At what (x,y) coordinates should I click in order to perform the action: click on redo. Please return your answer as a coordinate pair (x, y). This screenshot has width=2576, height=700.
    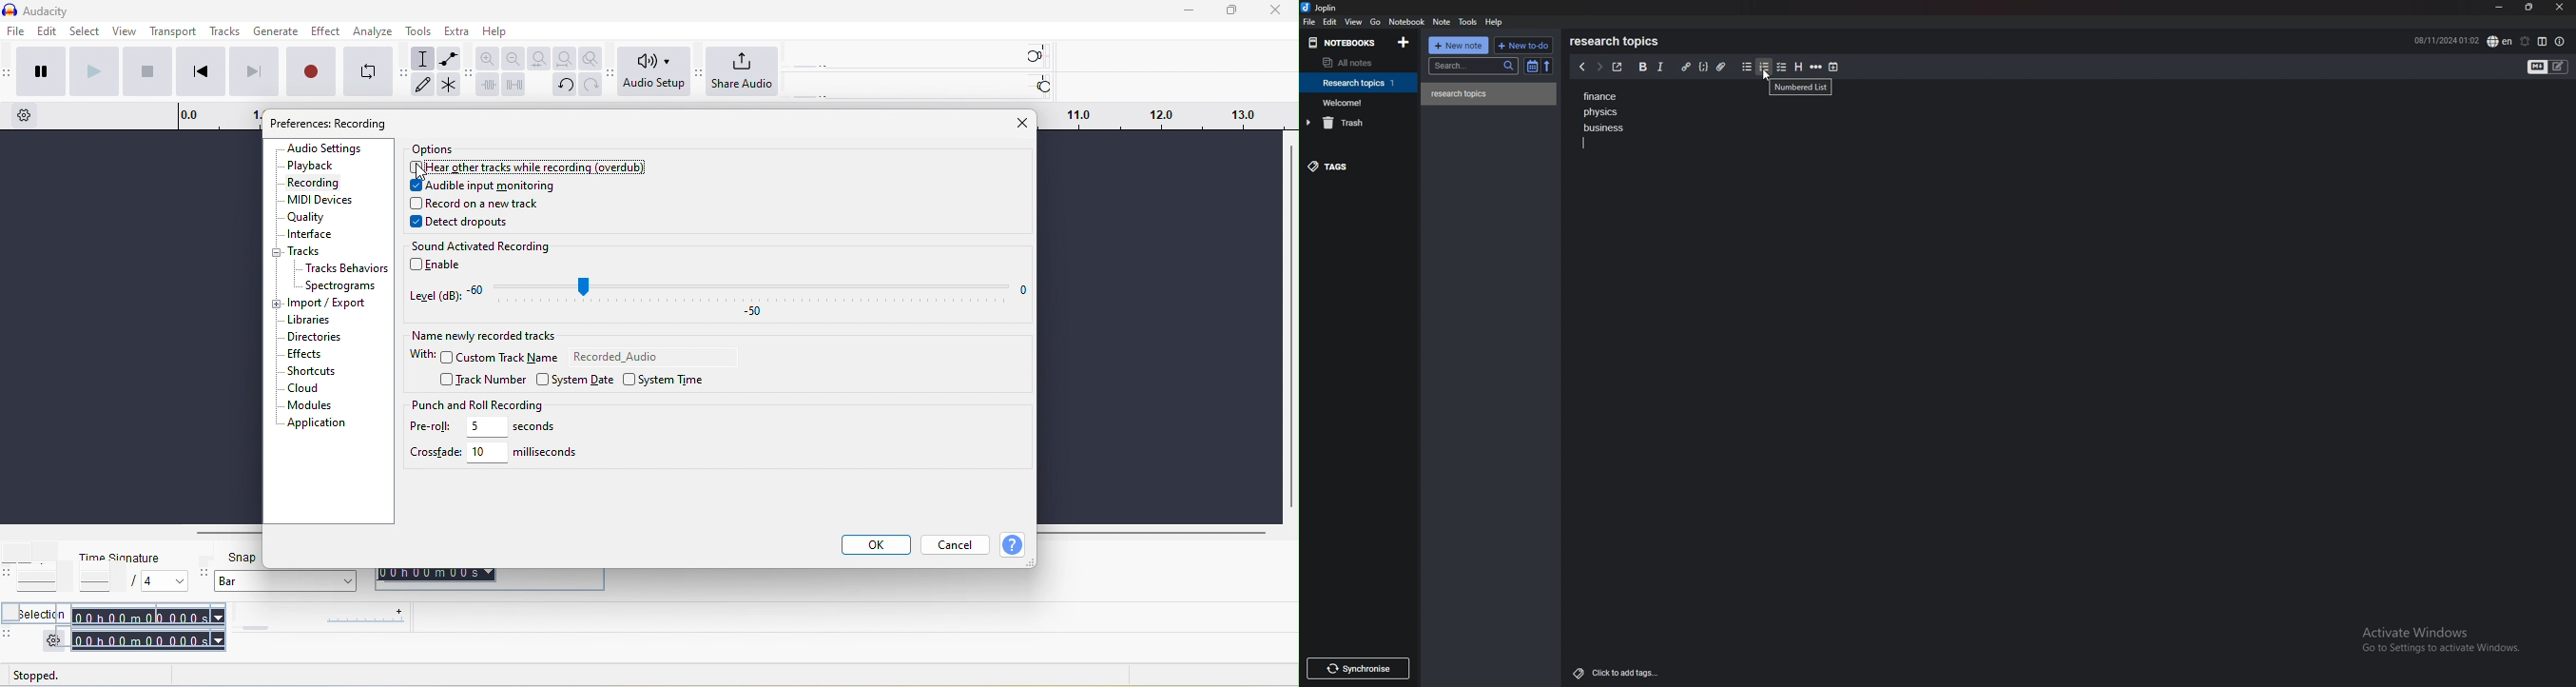
    Looking at the image, I should click on (591, 86).